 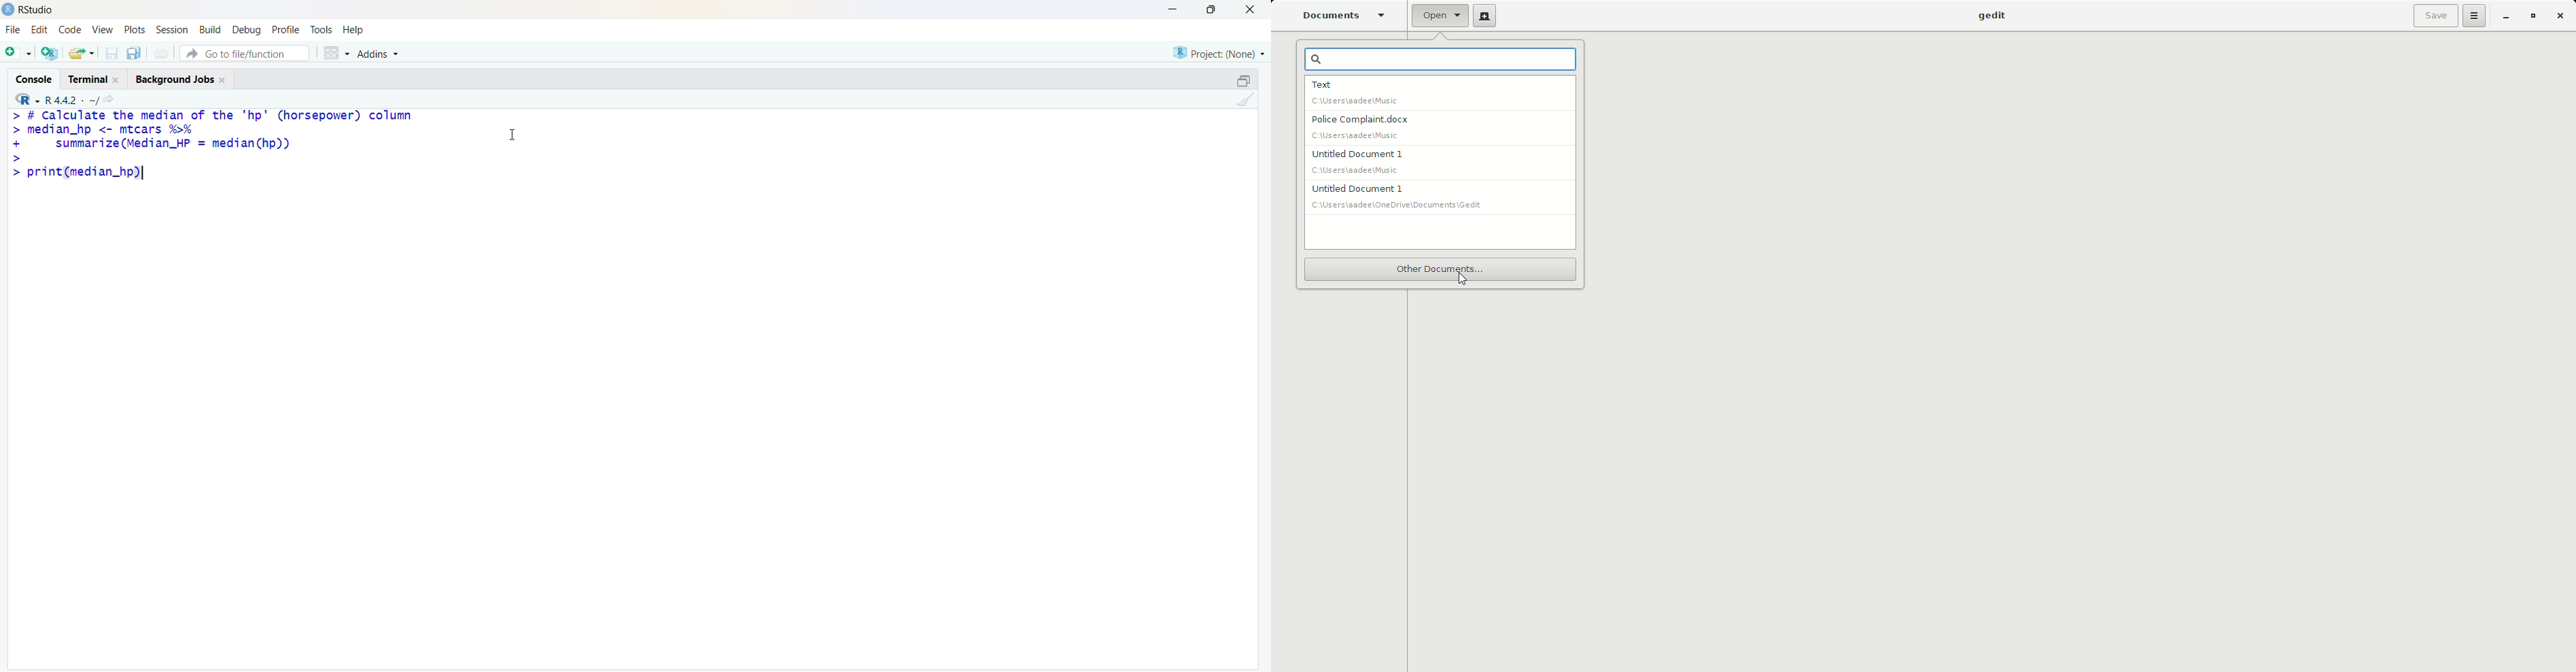 What do you see at coordinates (224, 80) in the screenshot?
I see `Close ` at bounding box center [224, 80].